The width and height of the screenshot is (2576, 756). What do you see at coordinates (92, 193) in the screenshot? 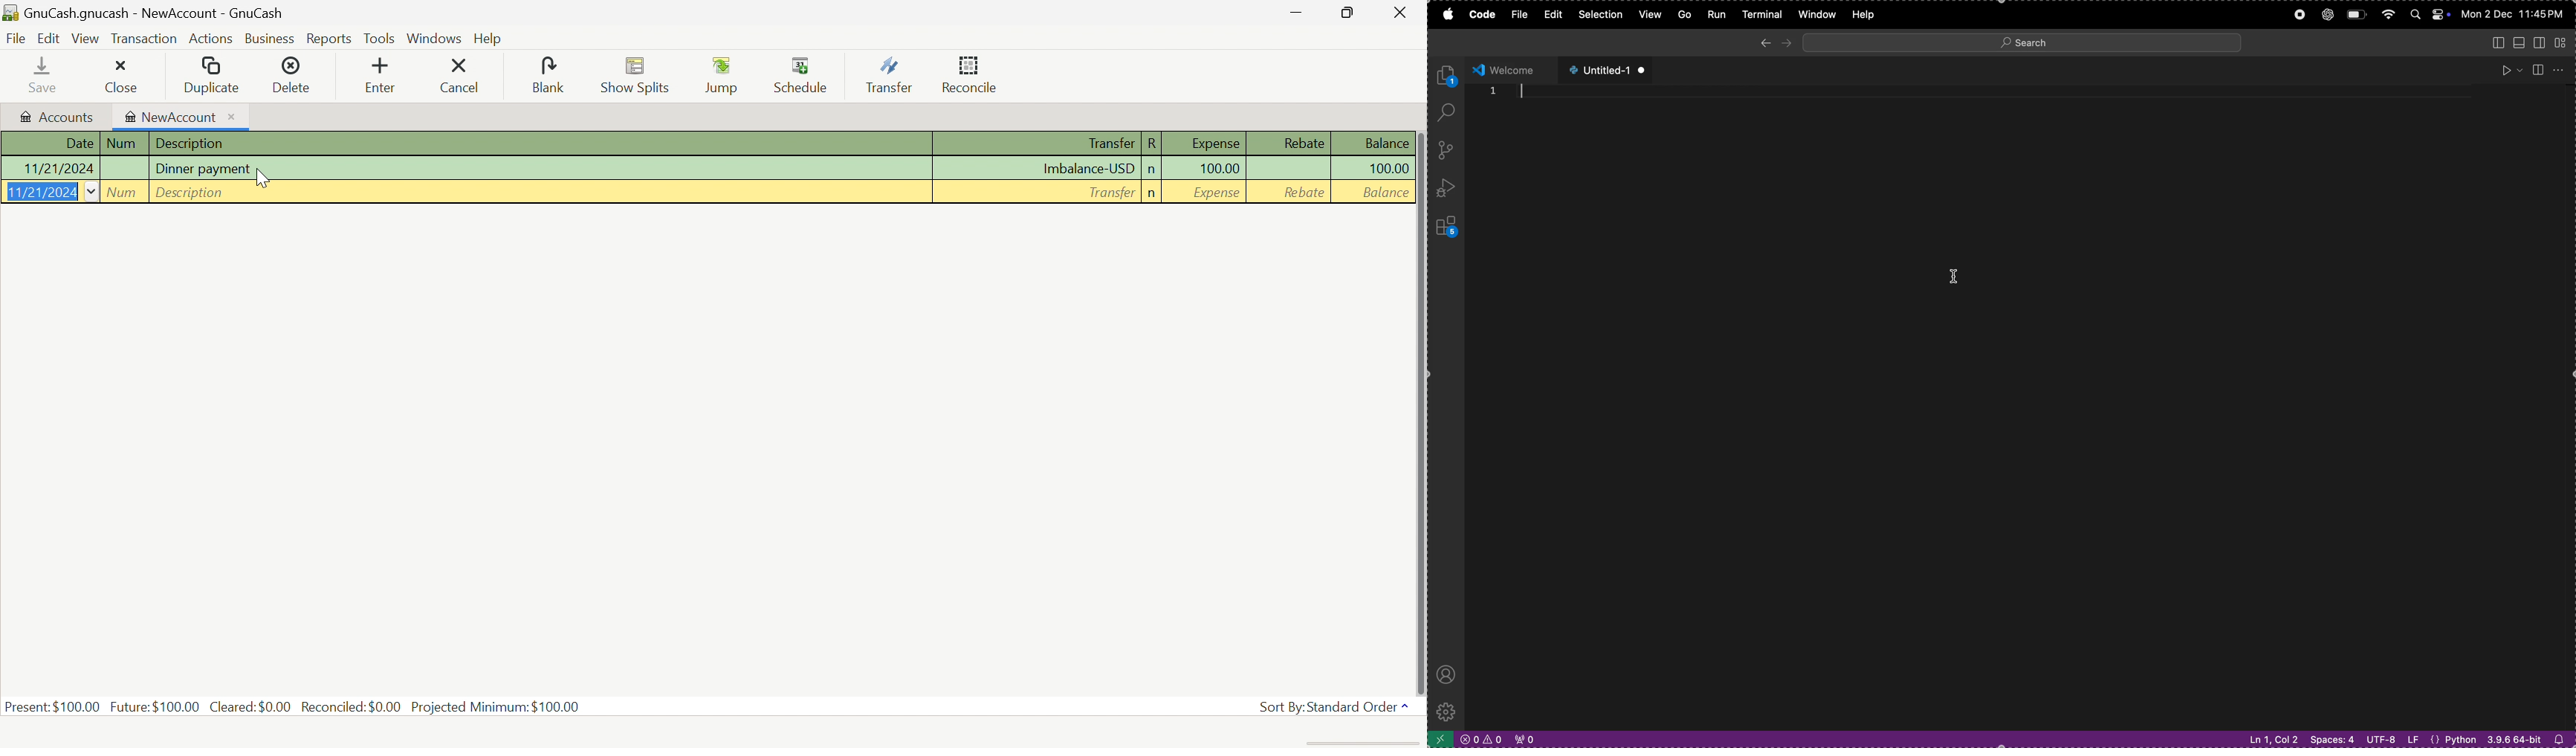
I see `Drop Down` at bounding box center [92, 193].